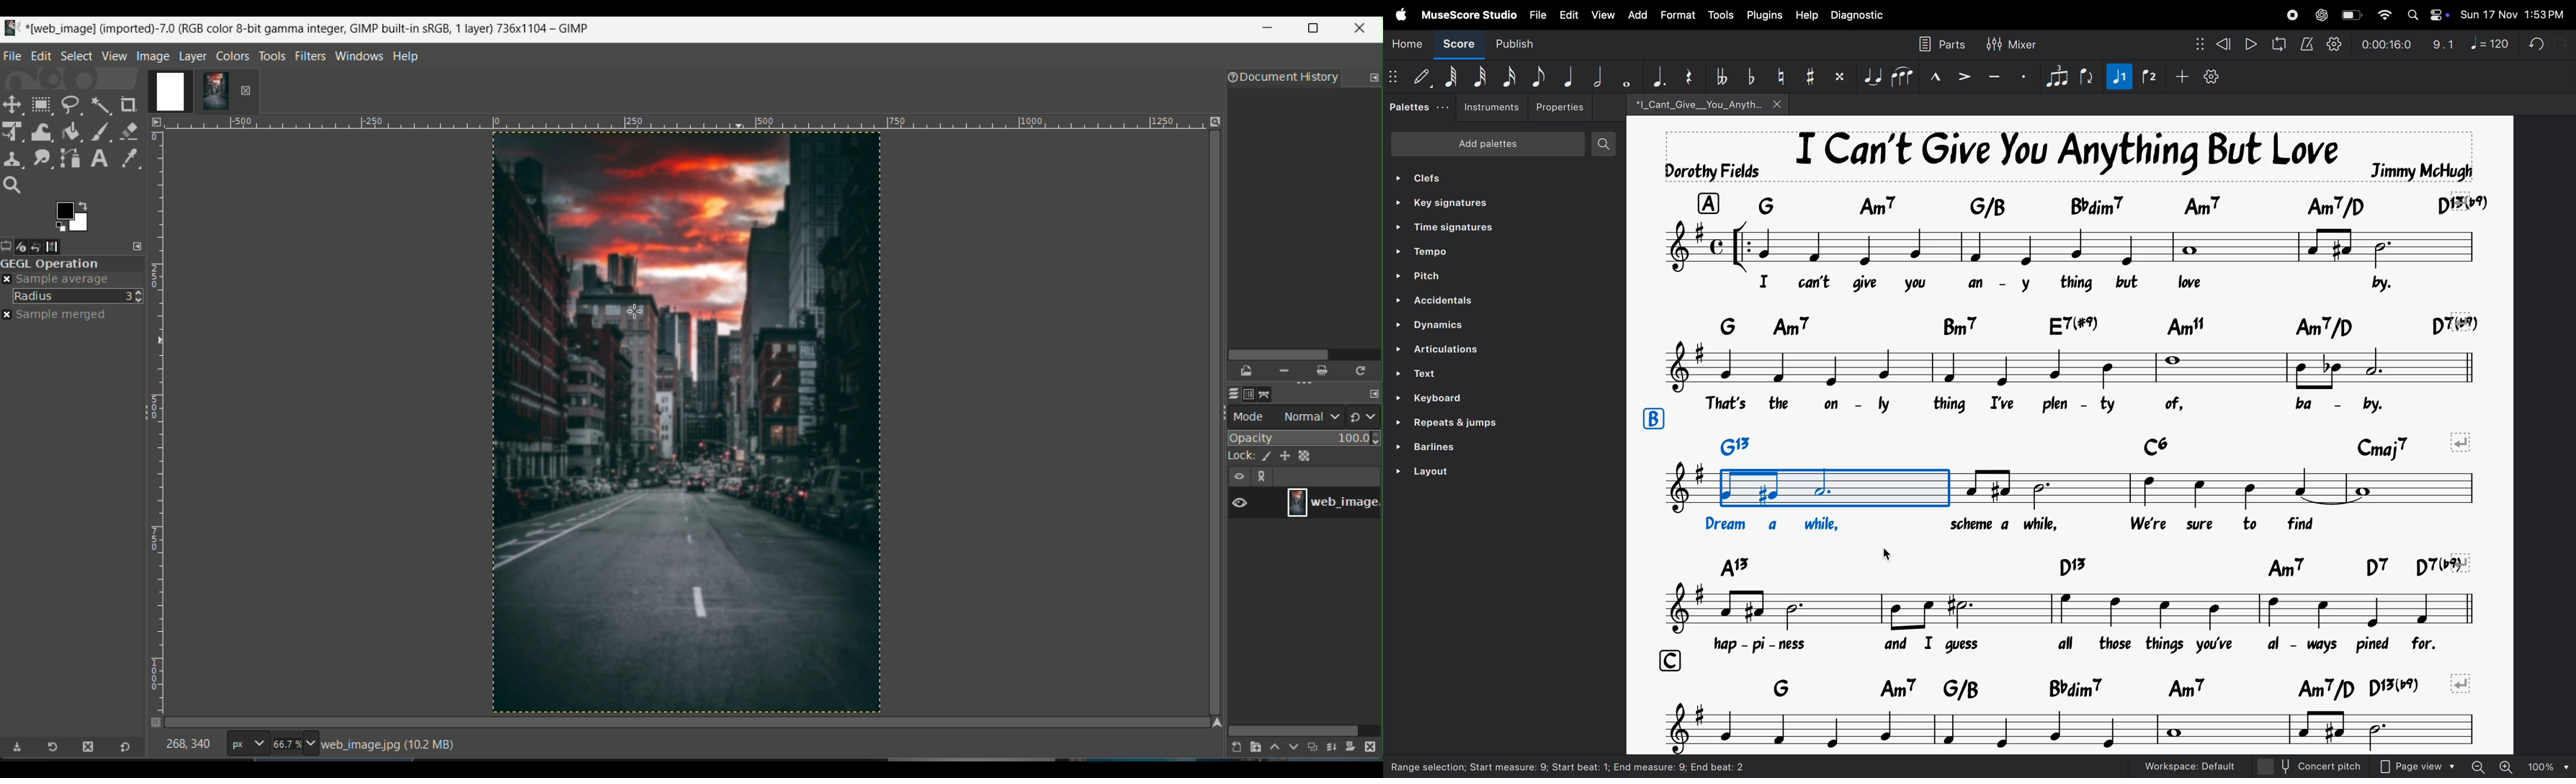 This screenshot has width=2576, height=784. Describe the element at coordinates (1235, 457) in the screenshot. I see `lock` at that location.